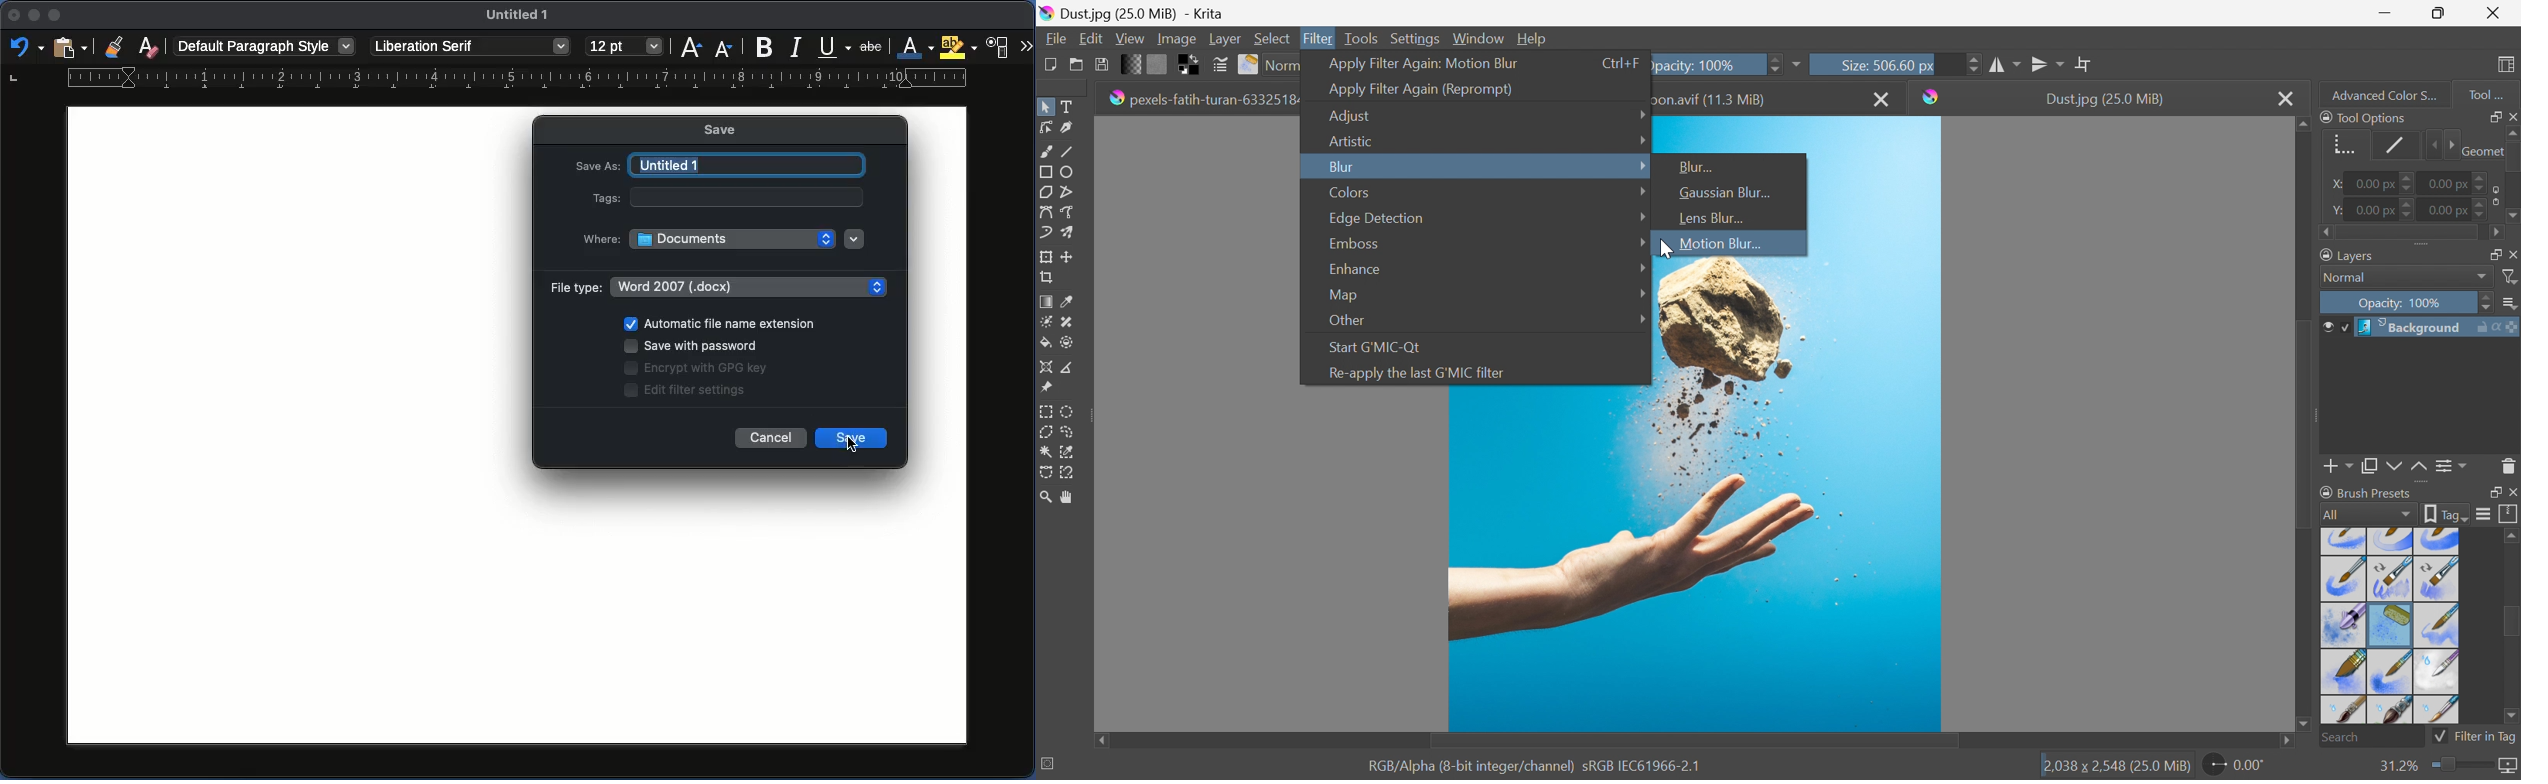 This screenshot has height=784, width=2548. I want to click on Slider, so click(1773, 63).